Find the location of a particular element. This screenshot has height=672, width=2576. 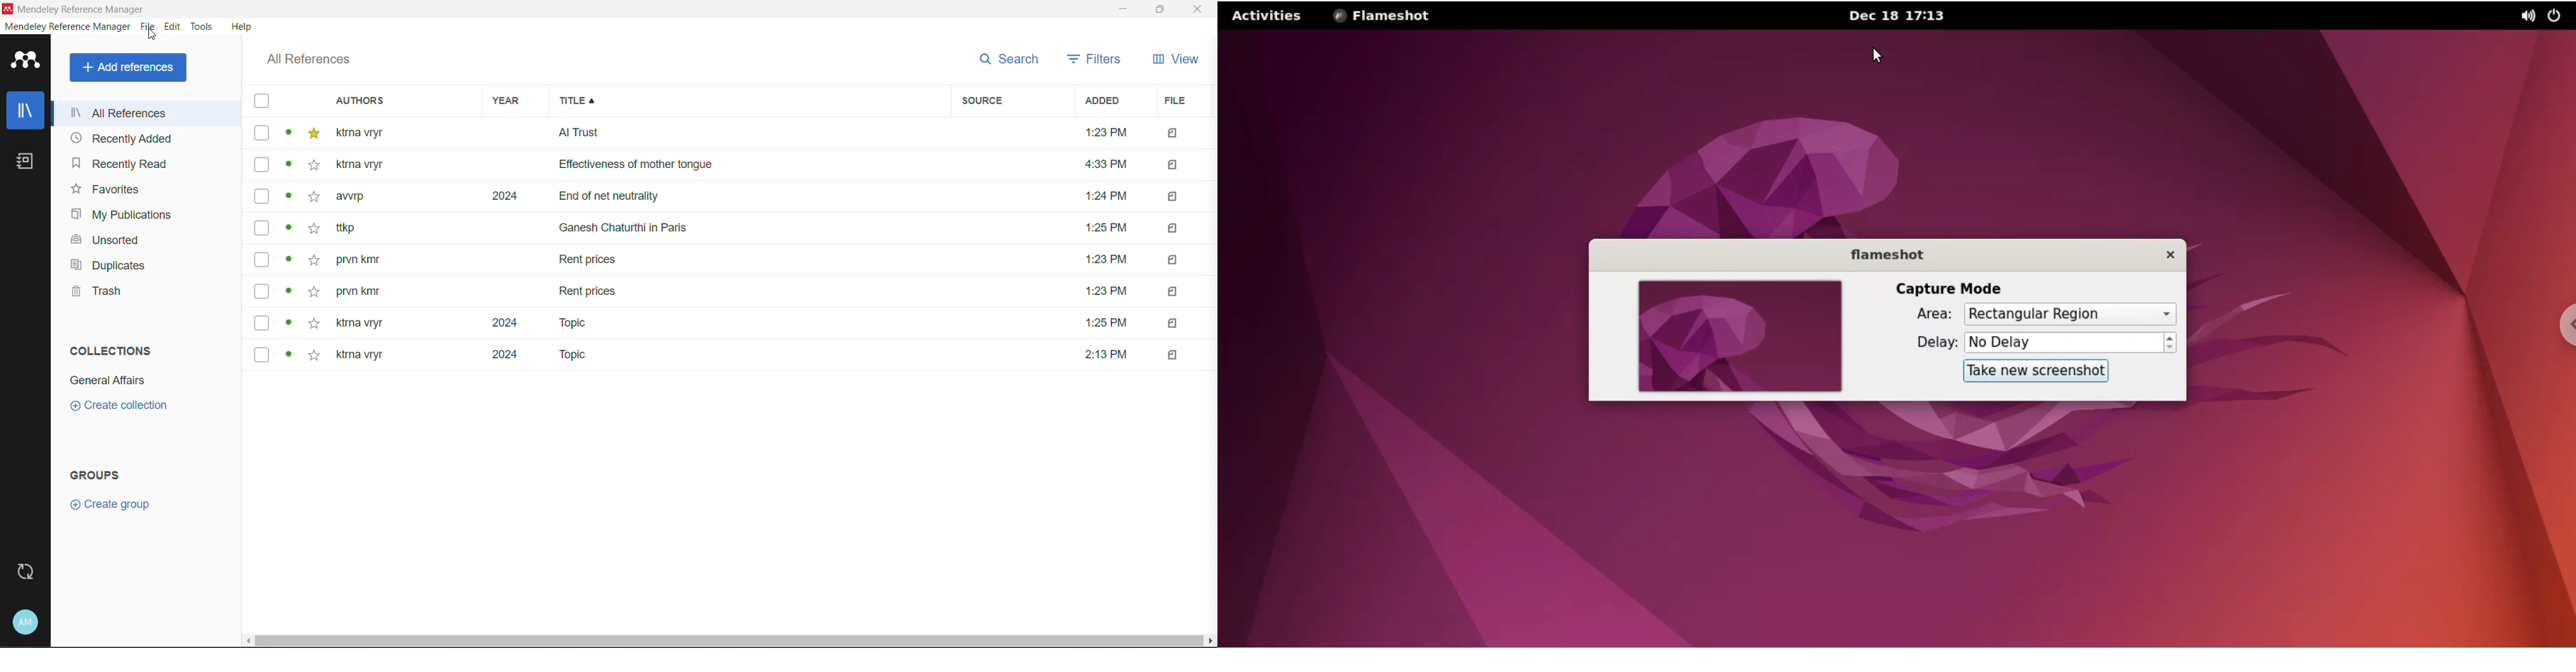

Application Logo is located at coordinates (29, 61).